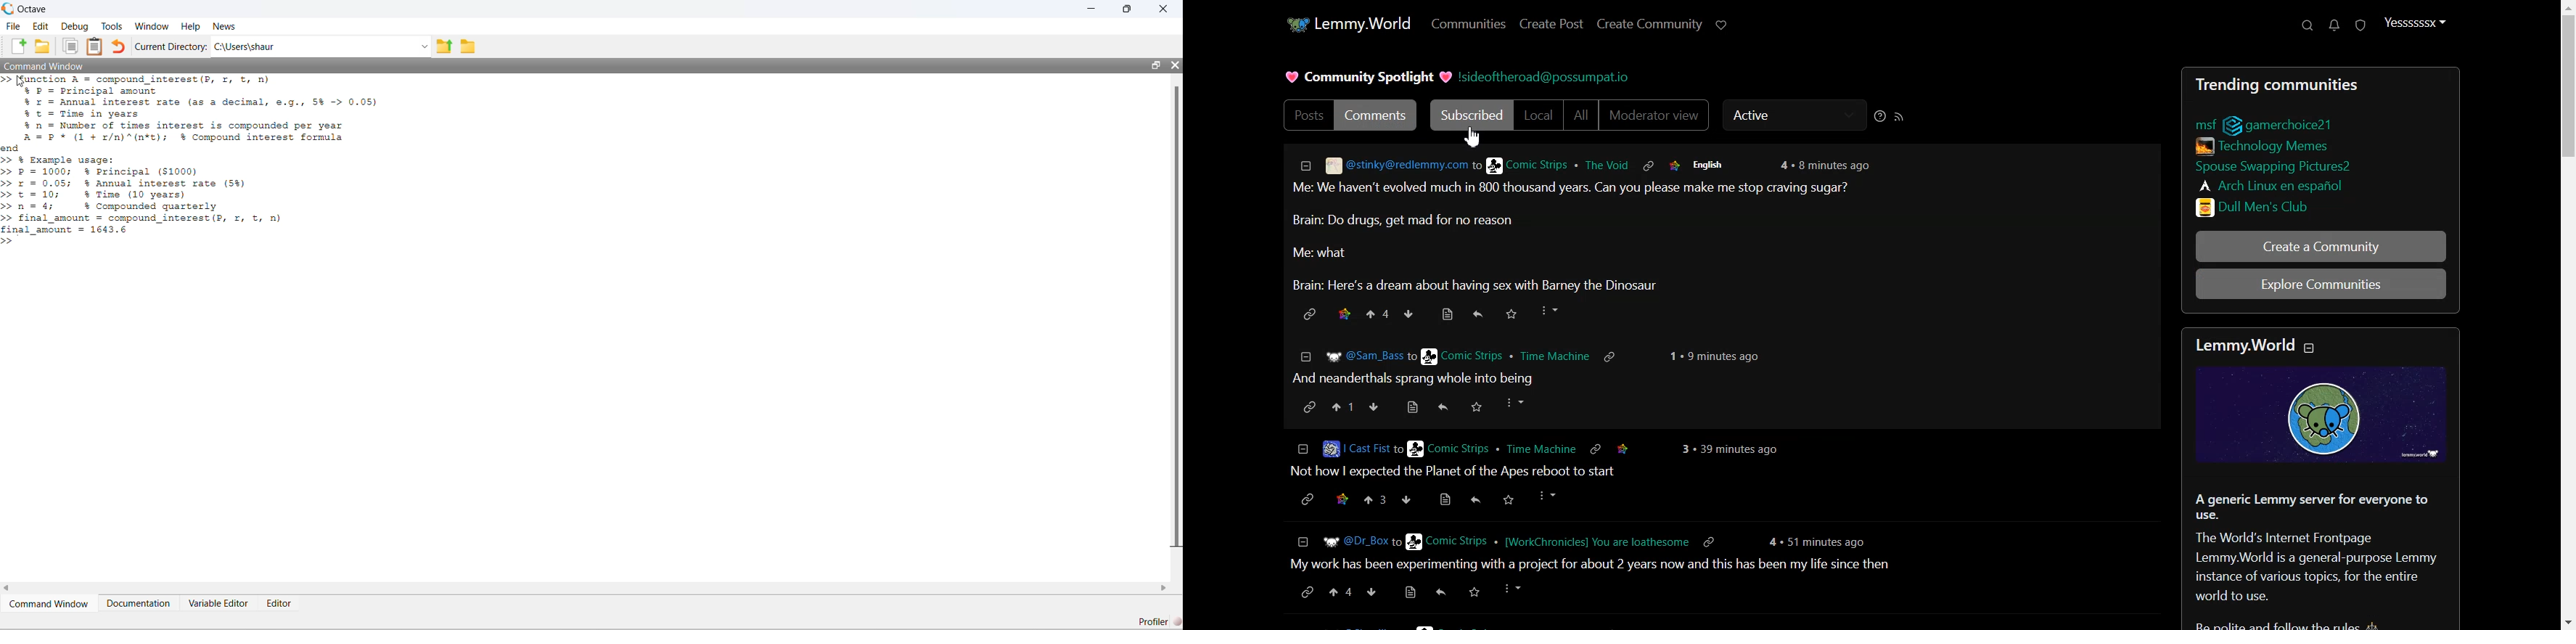 The width and height of the screenshot is (2576, 644). What do you see at coordinates (1723, 237) in the screenshot?
I see `Posts` at bounding box center [1723, 237].